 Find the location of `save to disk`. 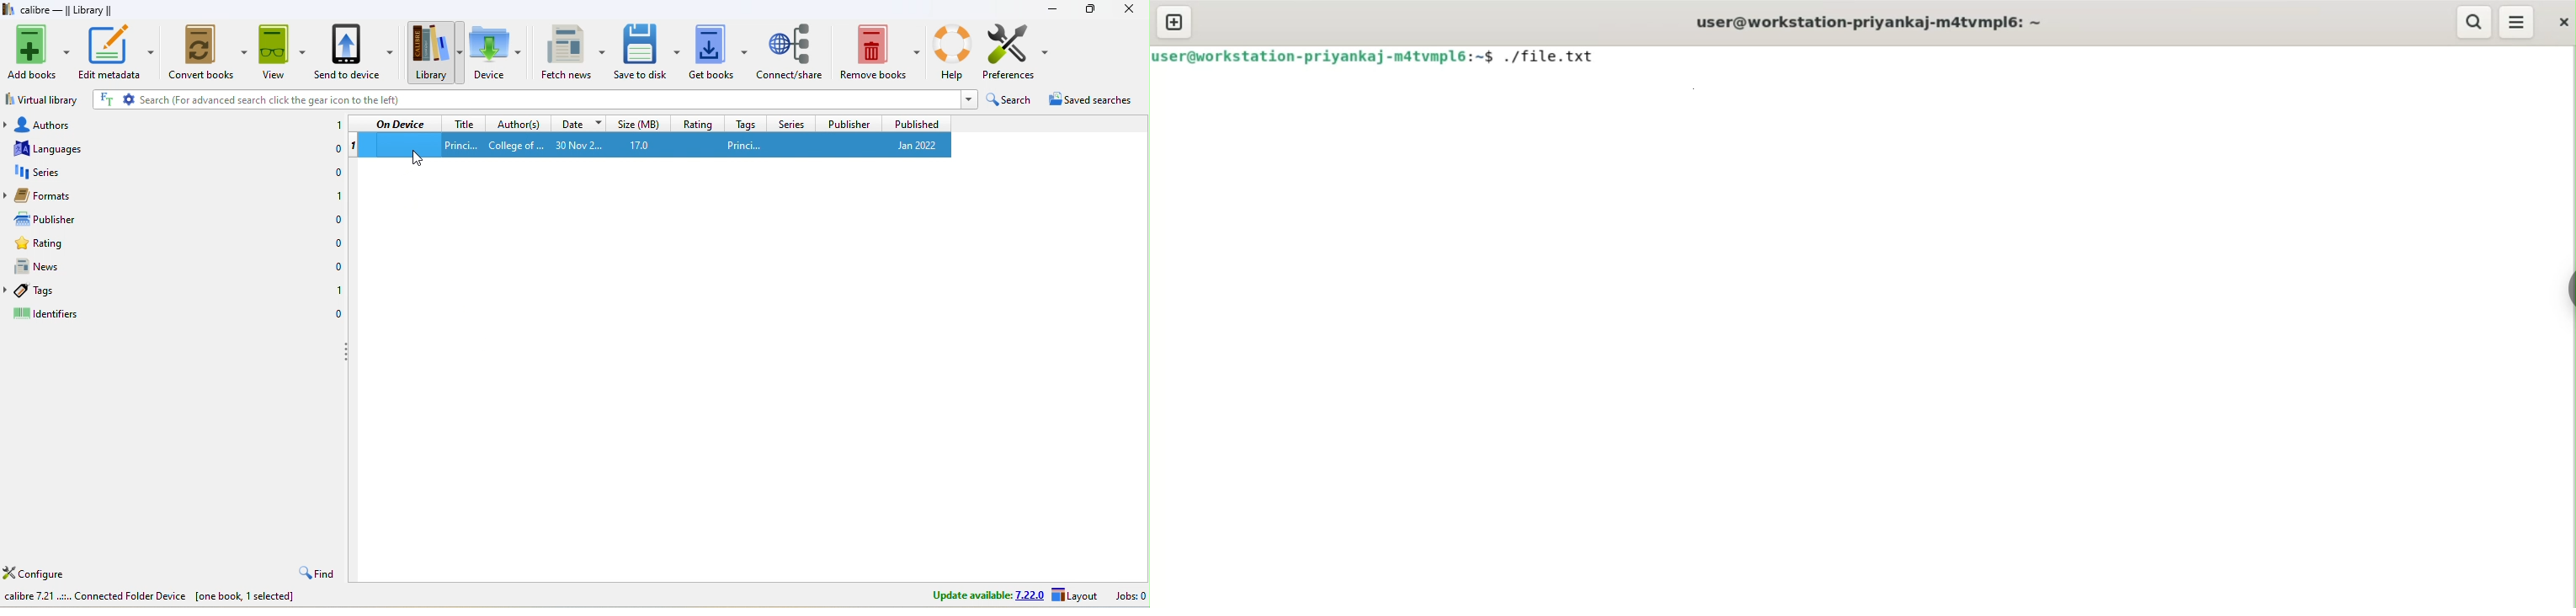

save to disk is located at coordinates (647, 51).